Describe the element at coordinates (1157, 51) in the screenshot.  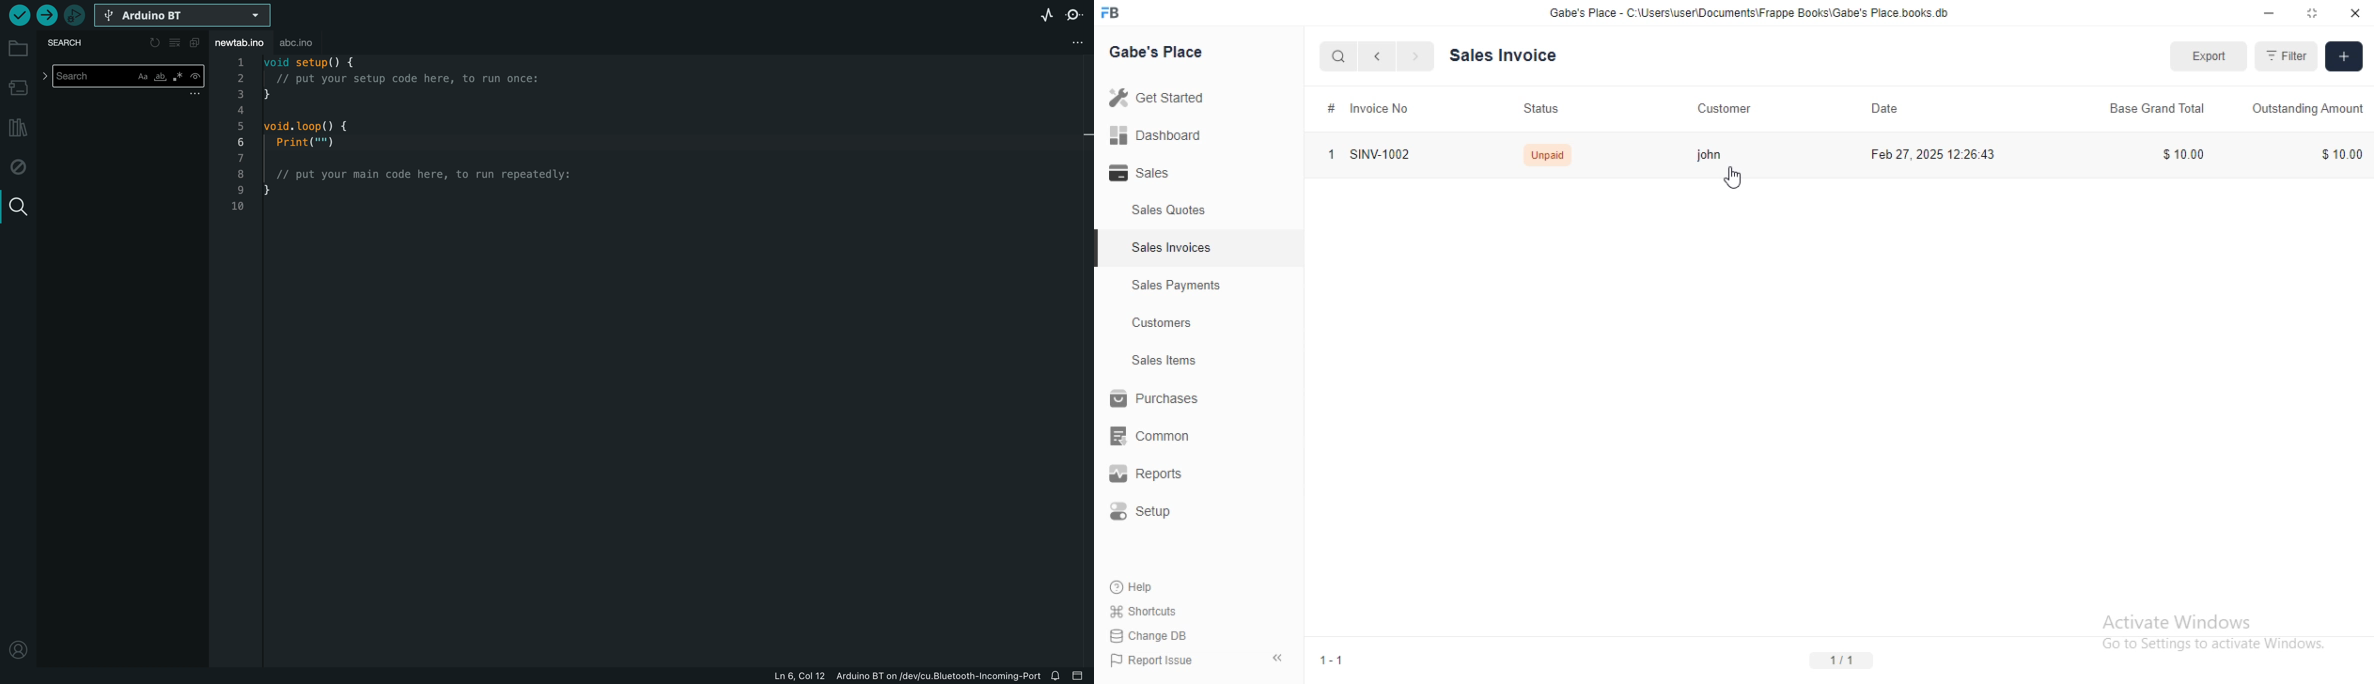
I see `gabe's place` at that location.